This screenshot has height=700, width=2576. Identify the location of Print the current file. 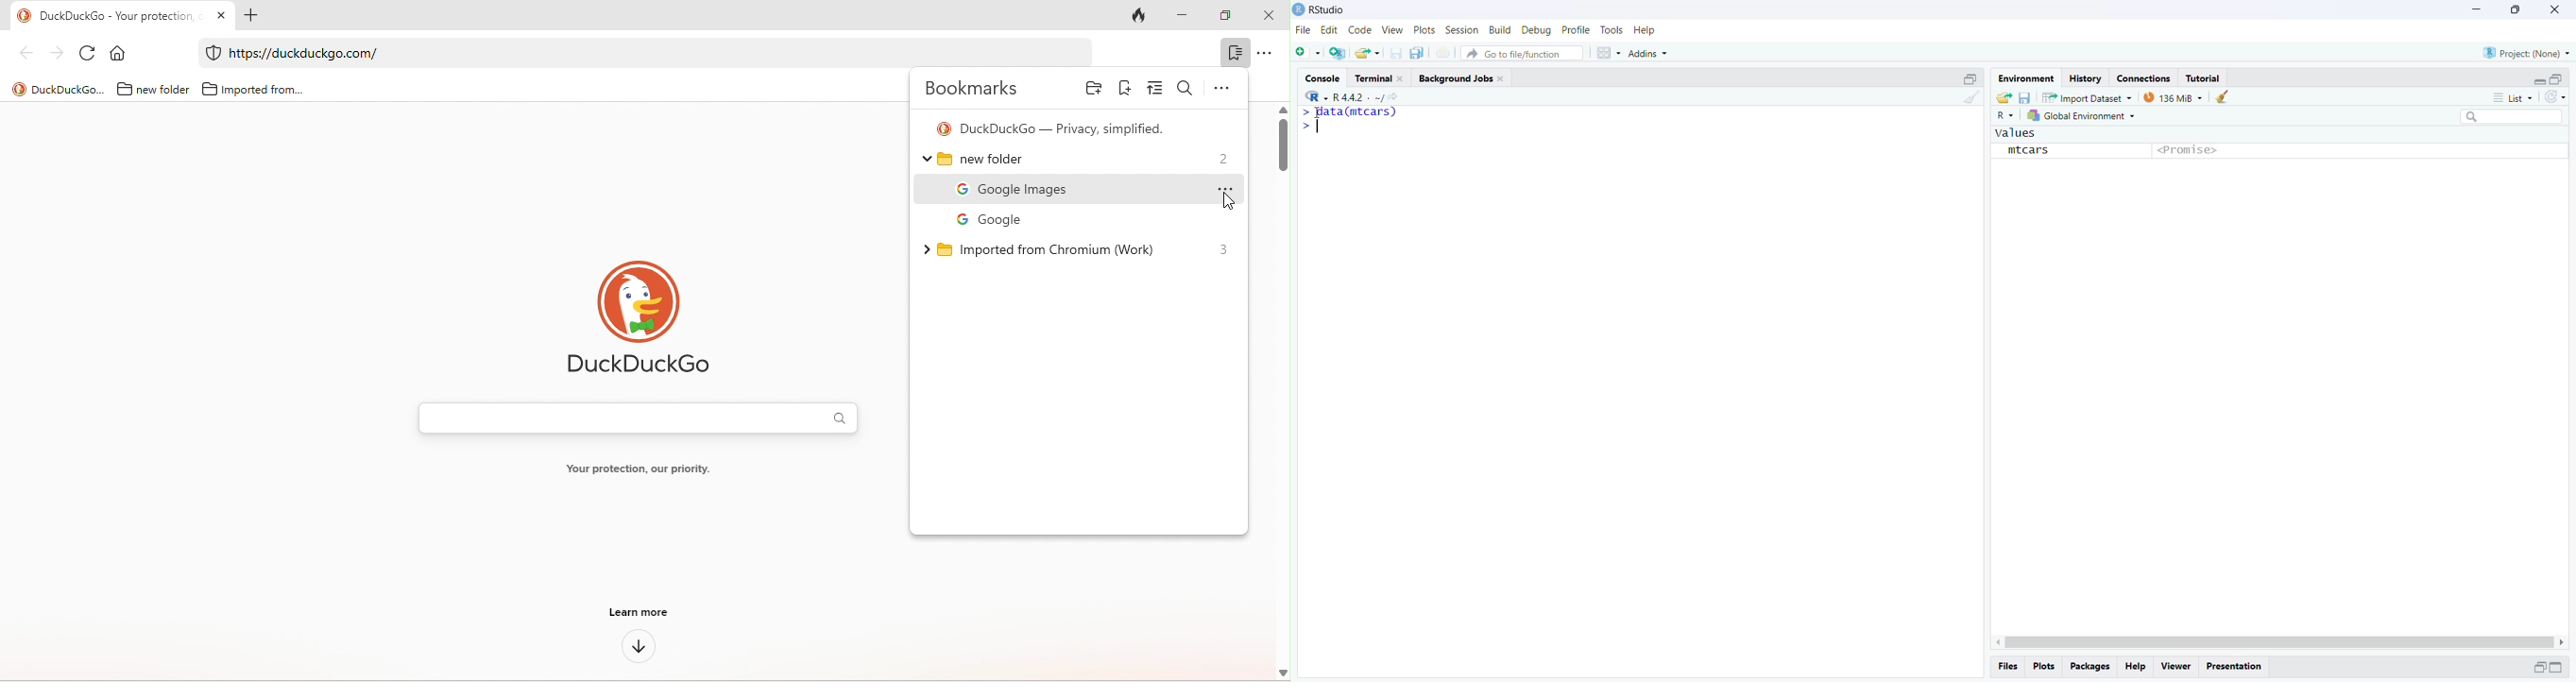
(1444, 55).